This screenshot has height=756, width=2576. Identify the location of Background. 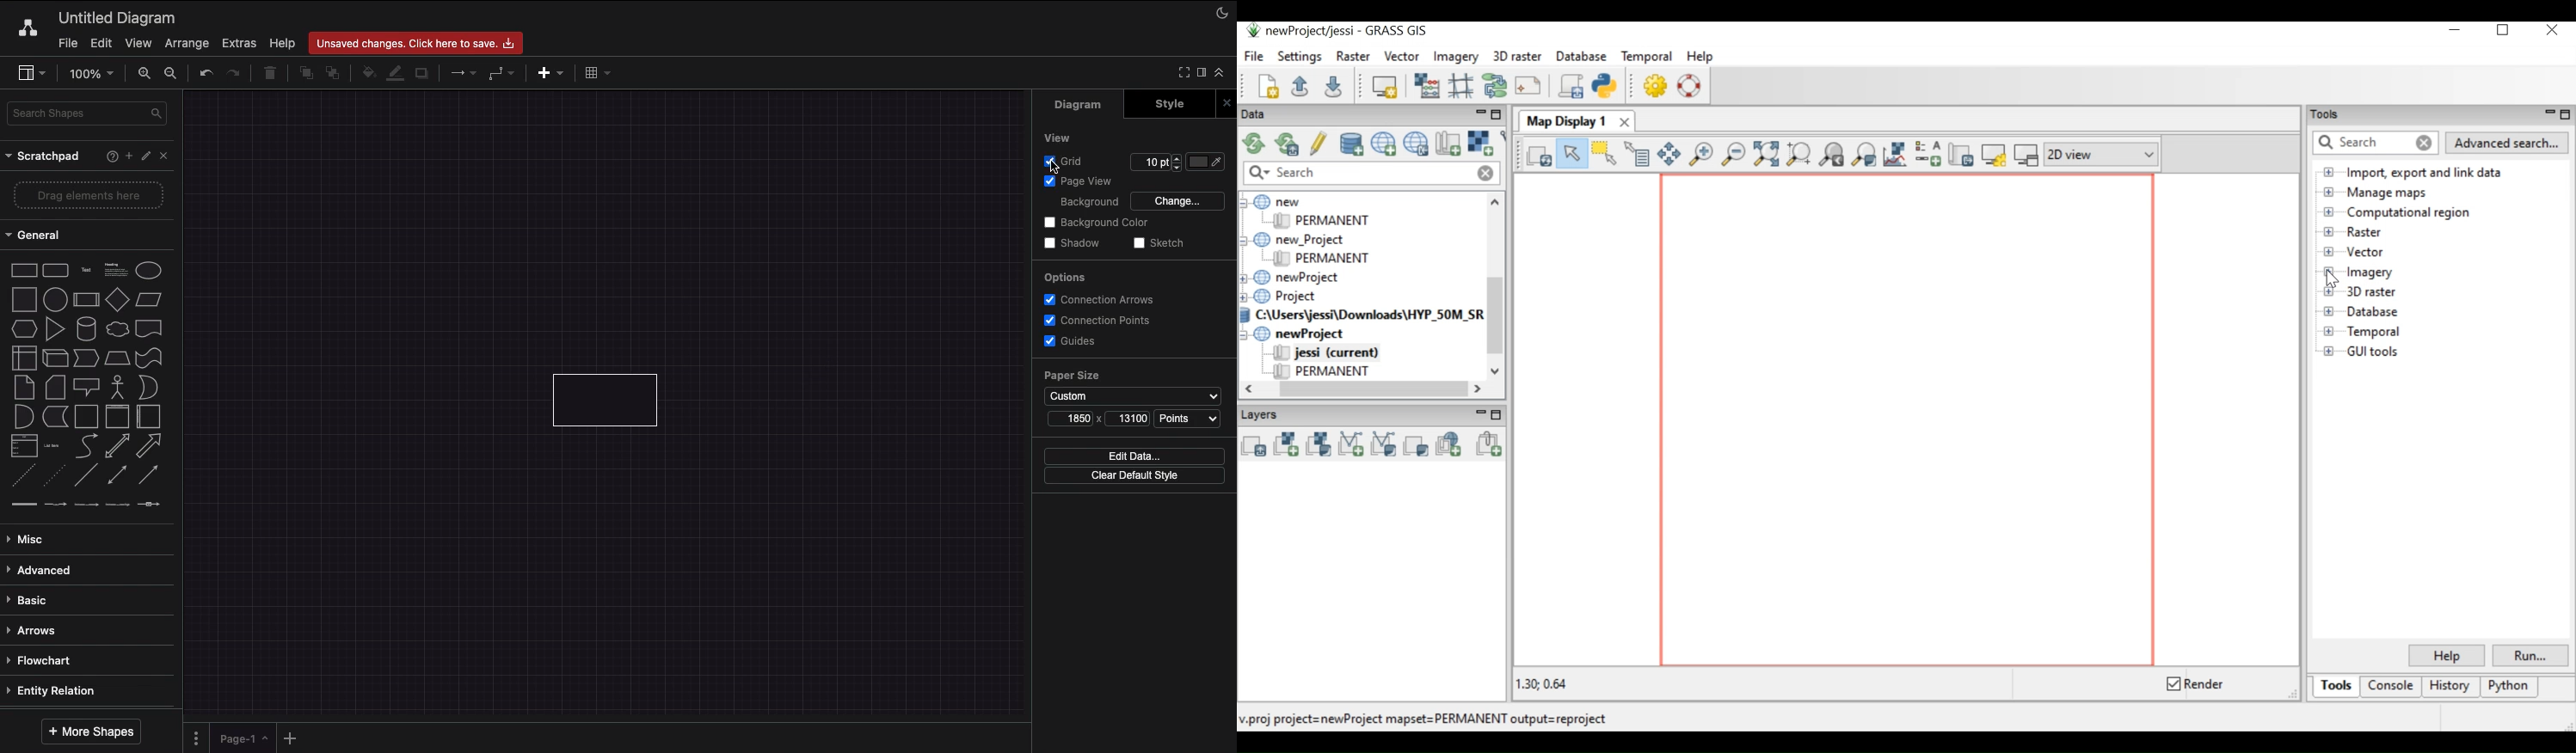
(1091, 204).